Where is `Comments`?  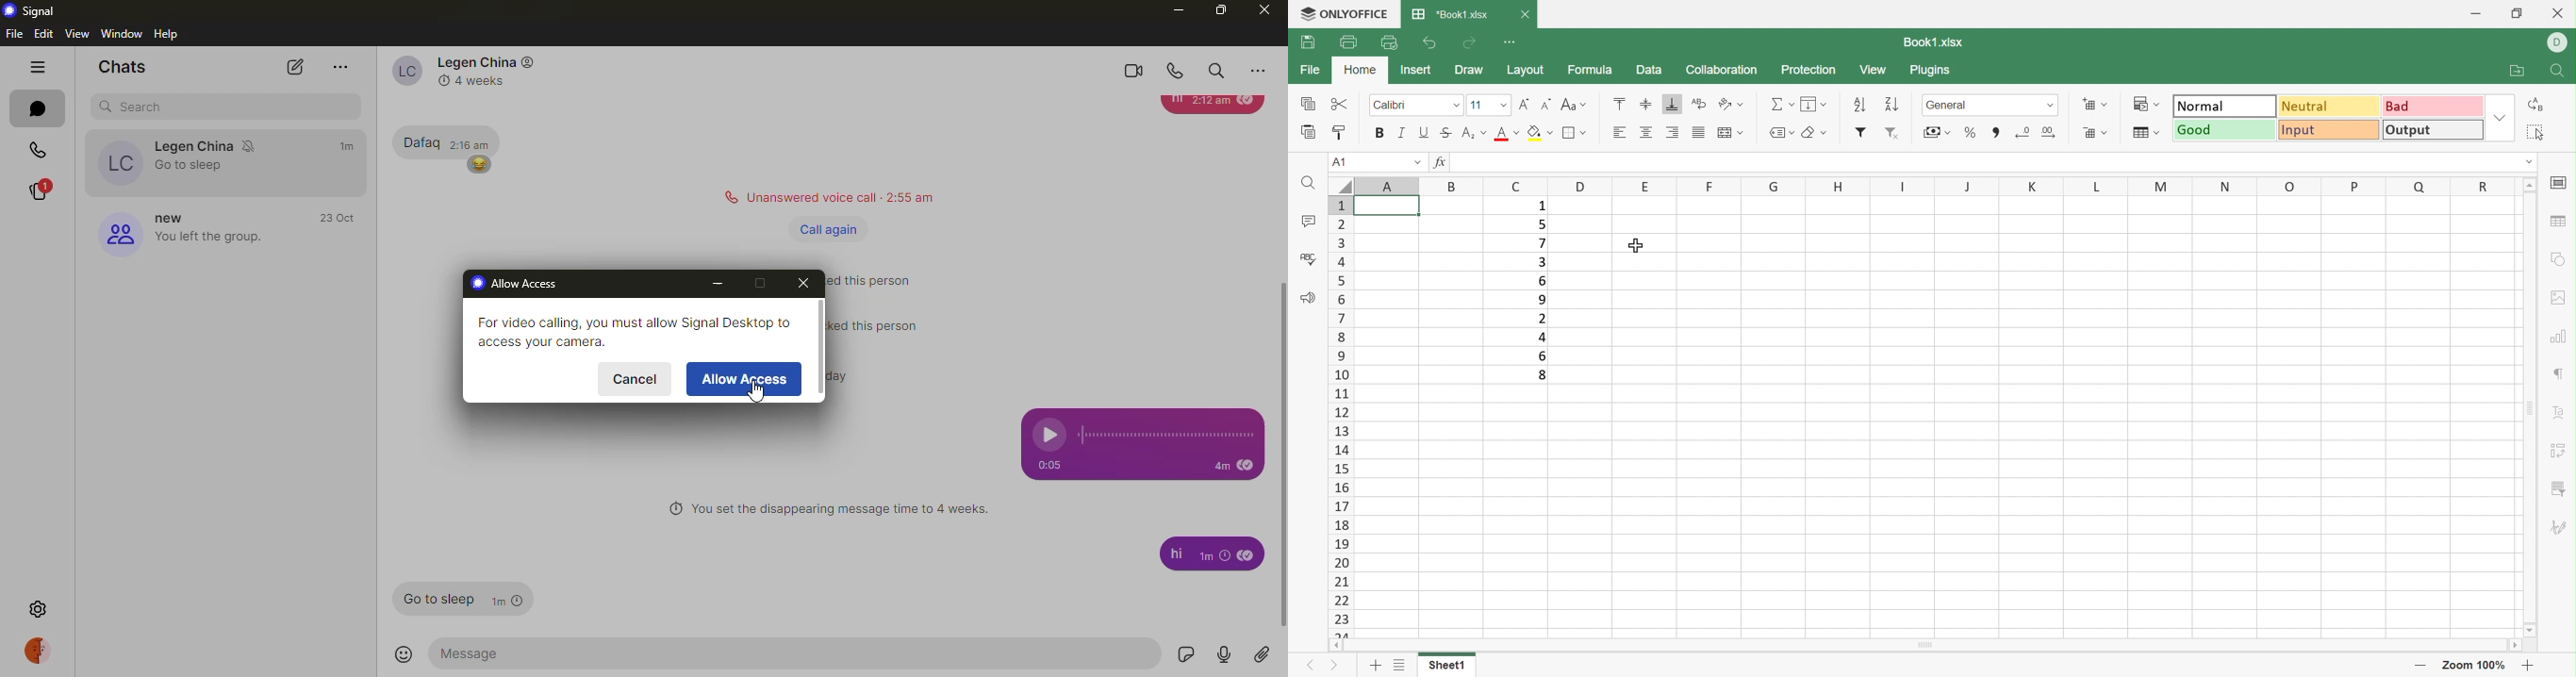
Comments is located at coordinates (1307, 222).